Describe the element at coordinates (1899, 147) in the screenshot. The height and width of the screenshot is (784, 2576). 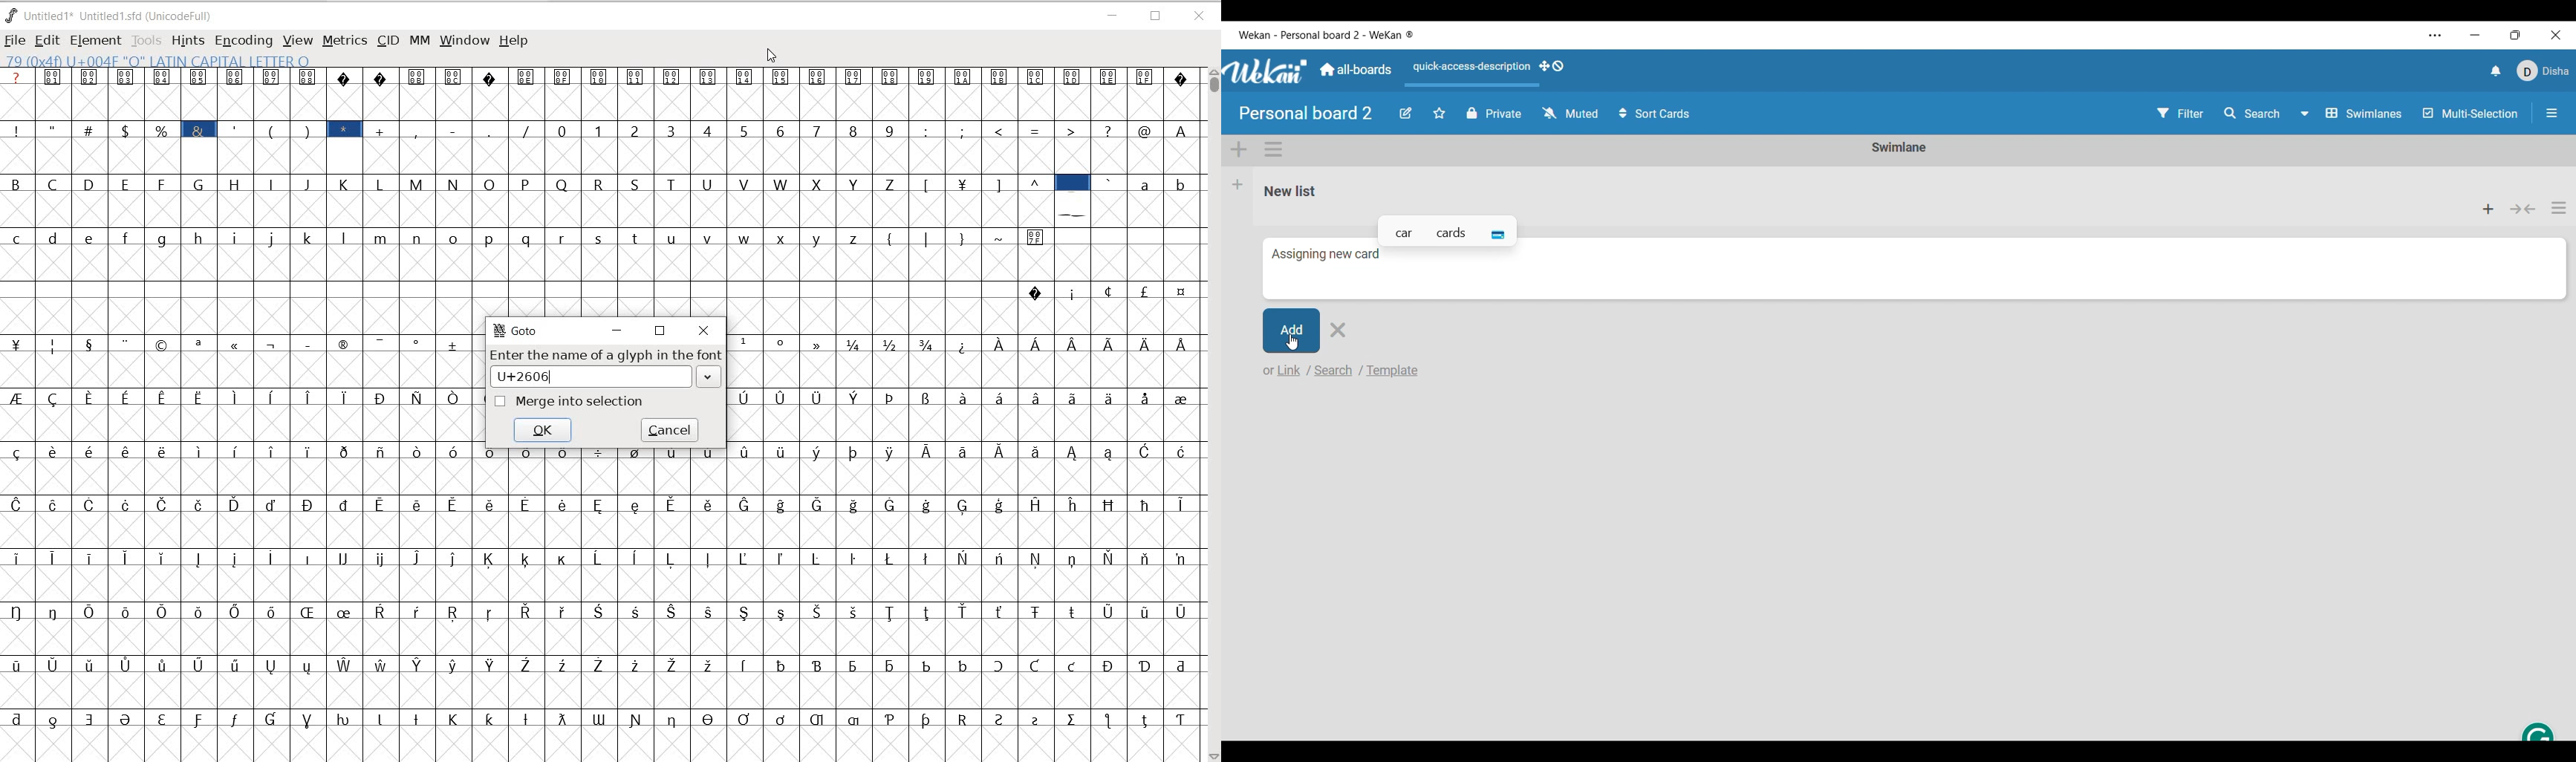
I see `Current Swimlane` at that location.